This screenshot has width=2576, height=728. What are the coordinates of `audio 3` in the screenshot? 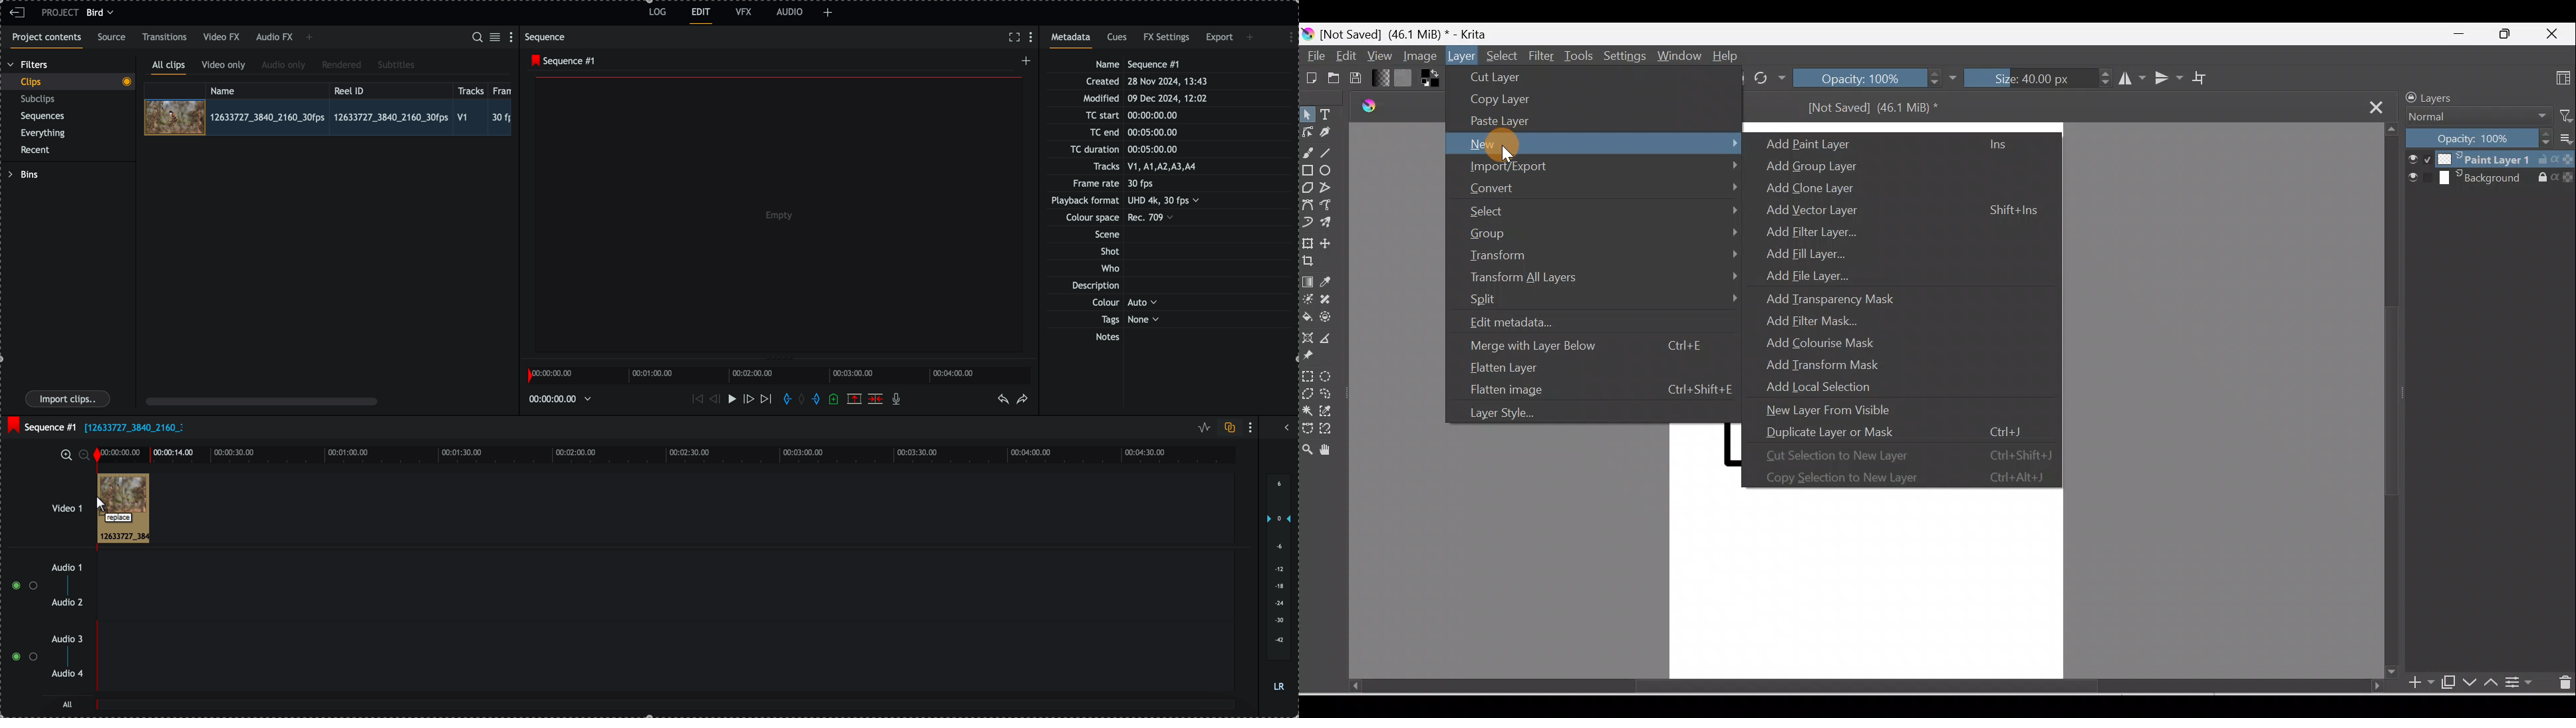 It's located at (70, 640).